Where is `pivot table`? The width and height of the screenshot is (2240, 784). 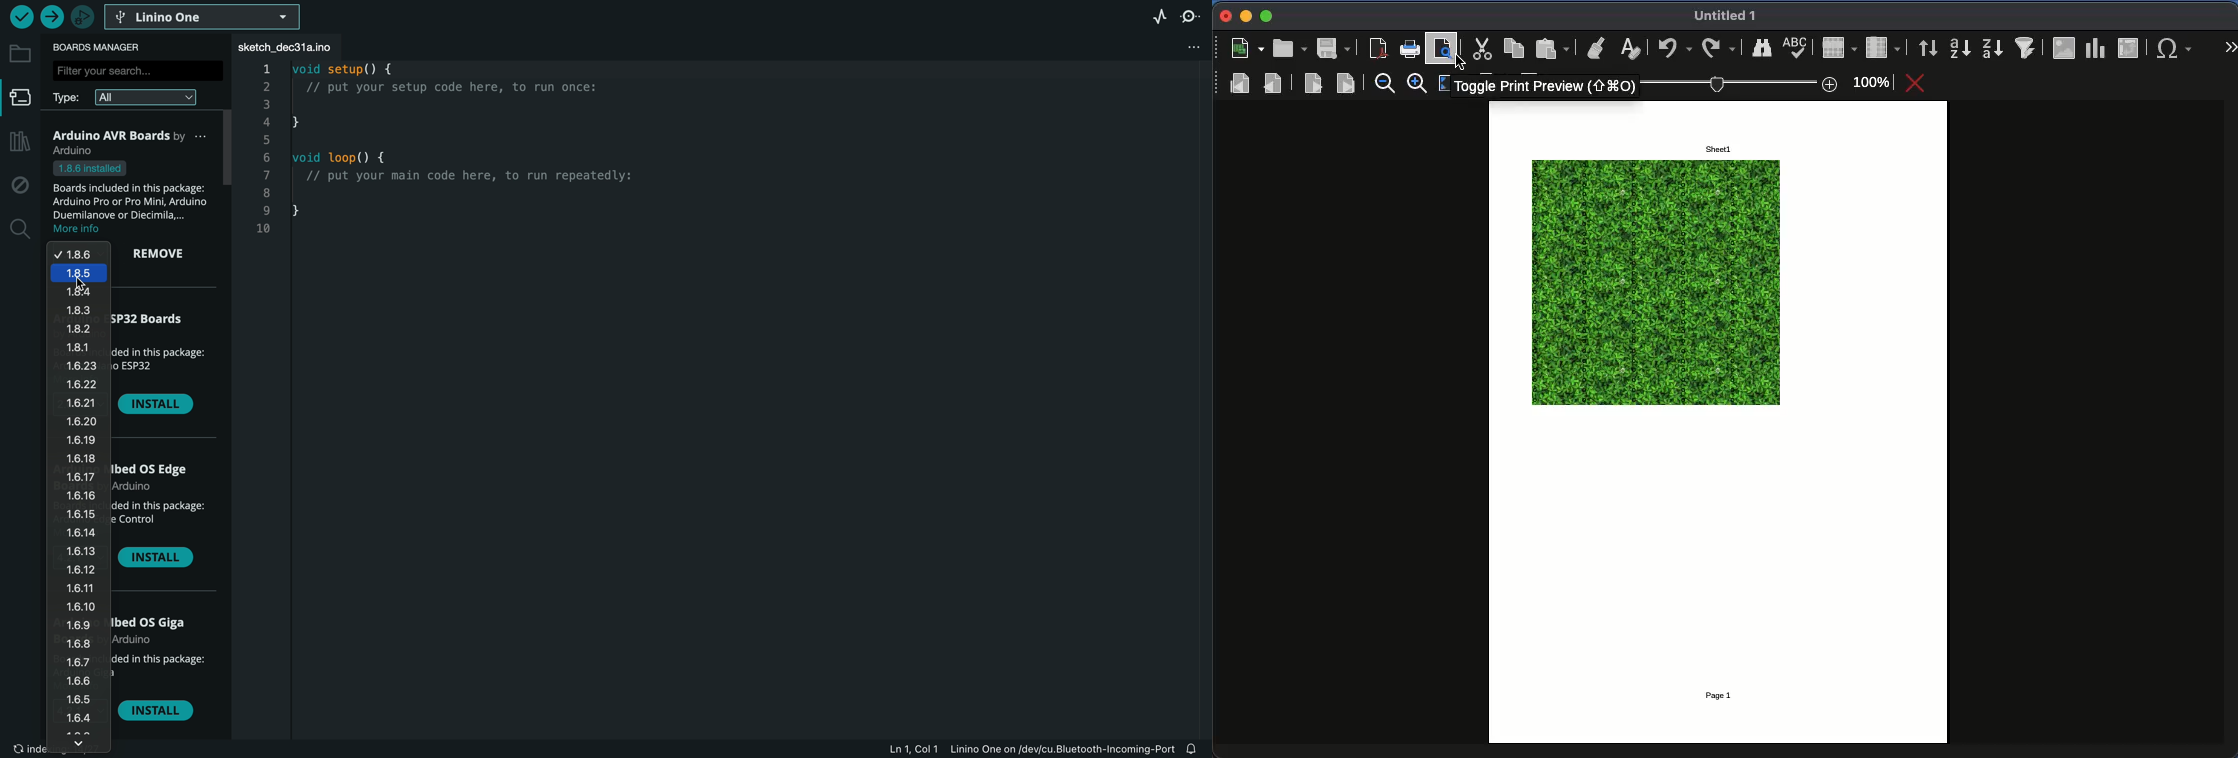 pivot table is located at coordinates (2130, 48).